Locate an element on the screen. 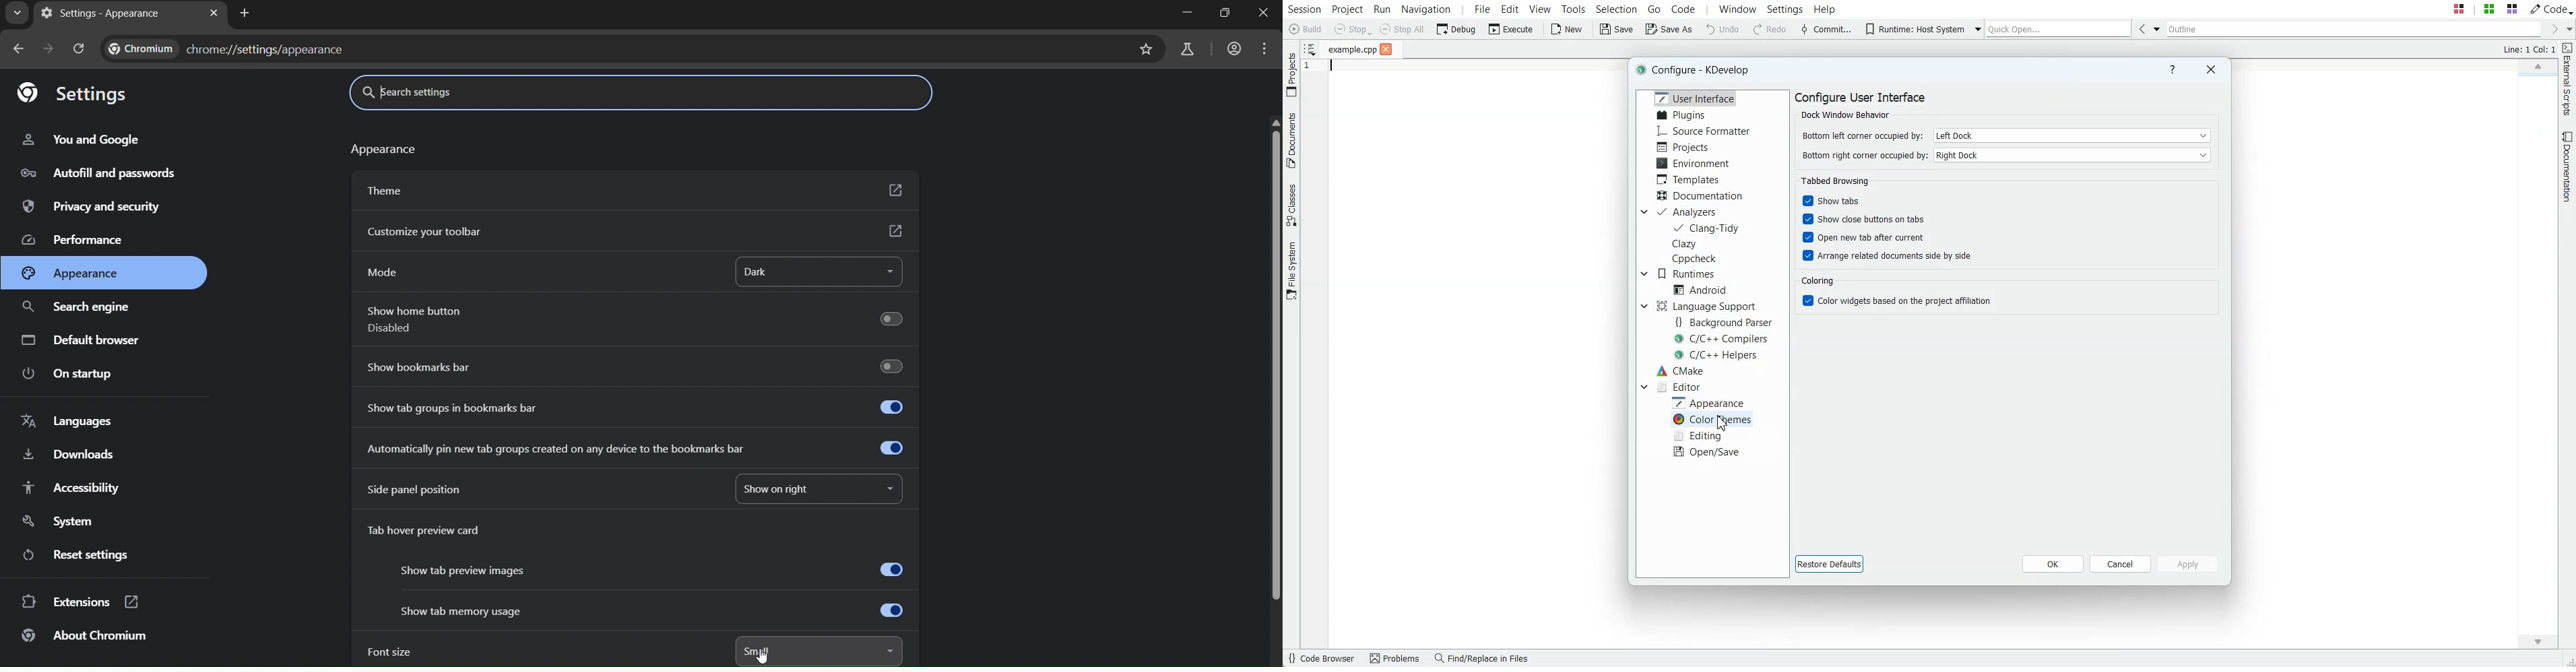  Text is located at coordinates (1864, 105).